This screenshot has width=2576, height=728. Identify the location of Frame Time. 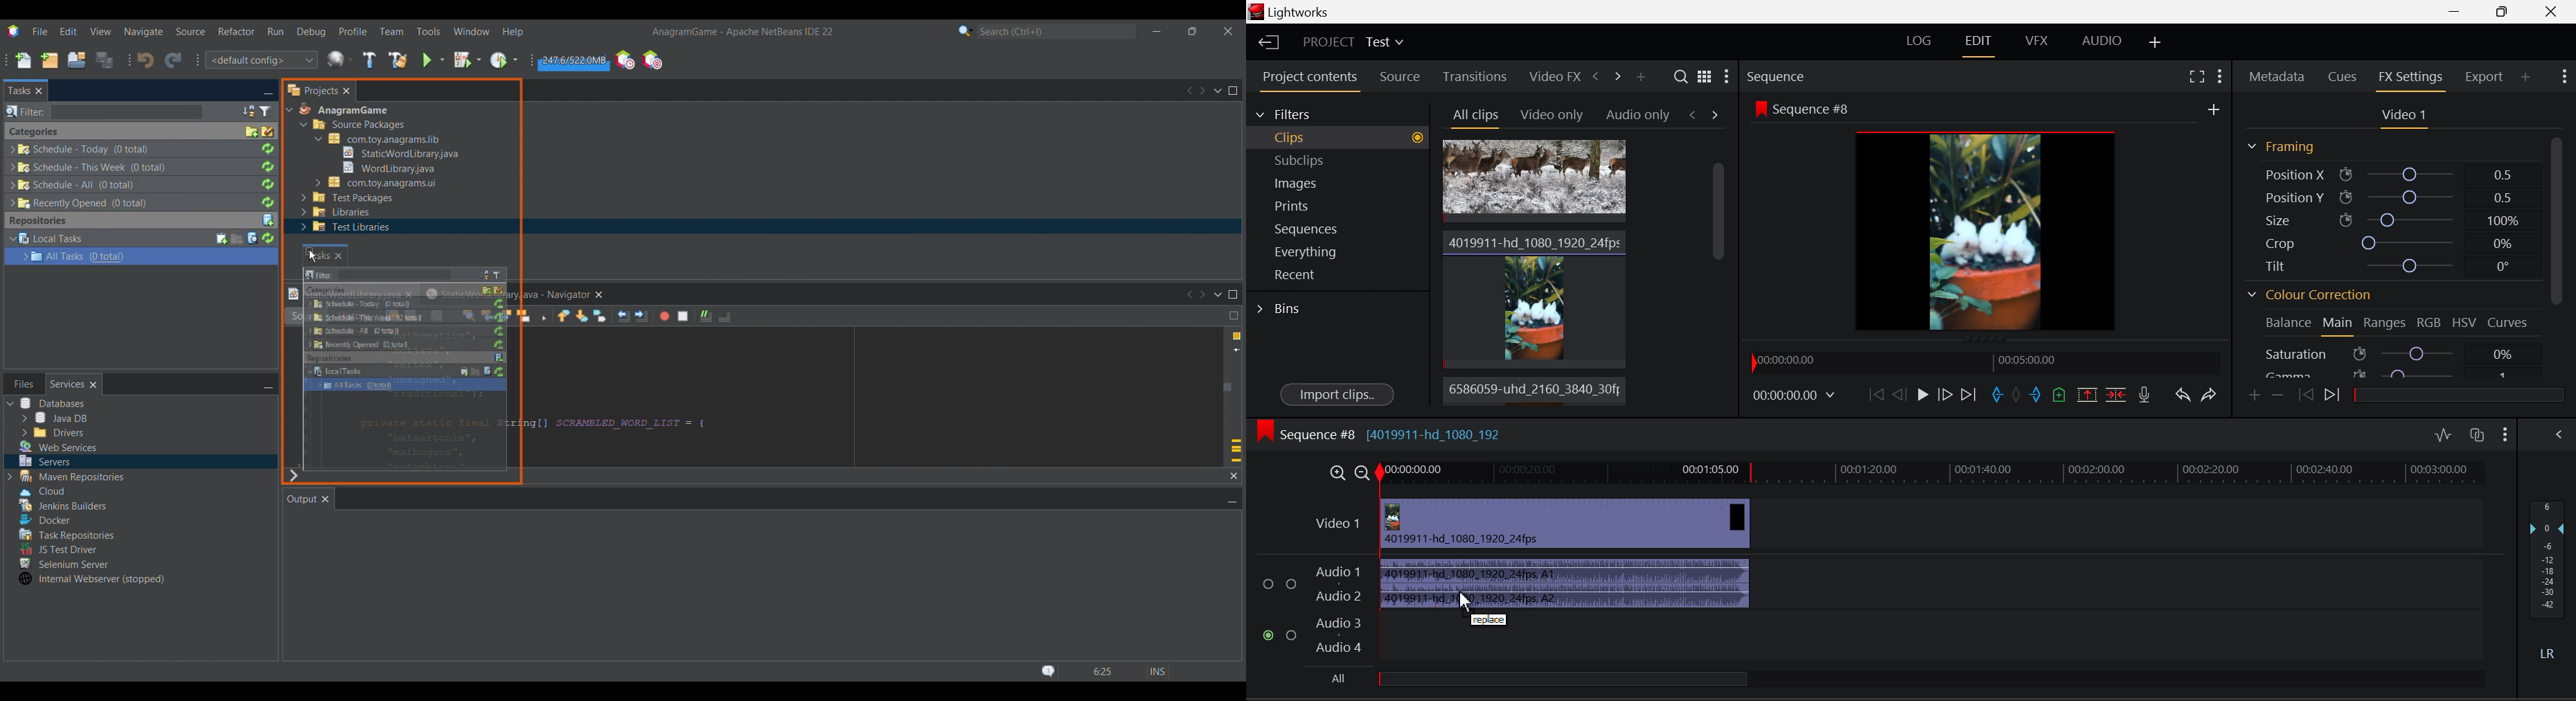
(1800, 397).